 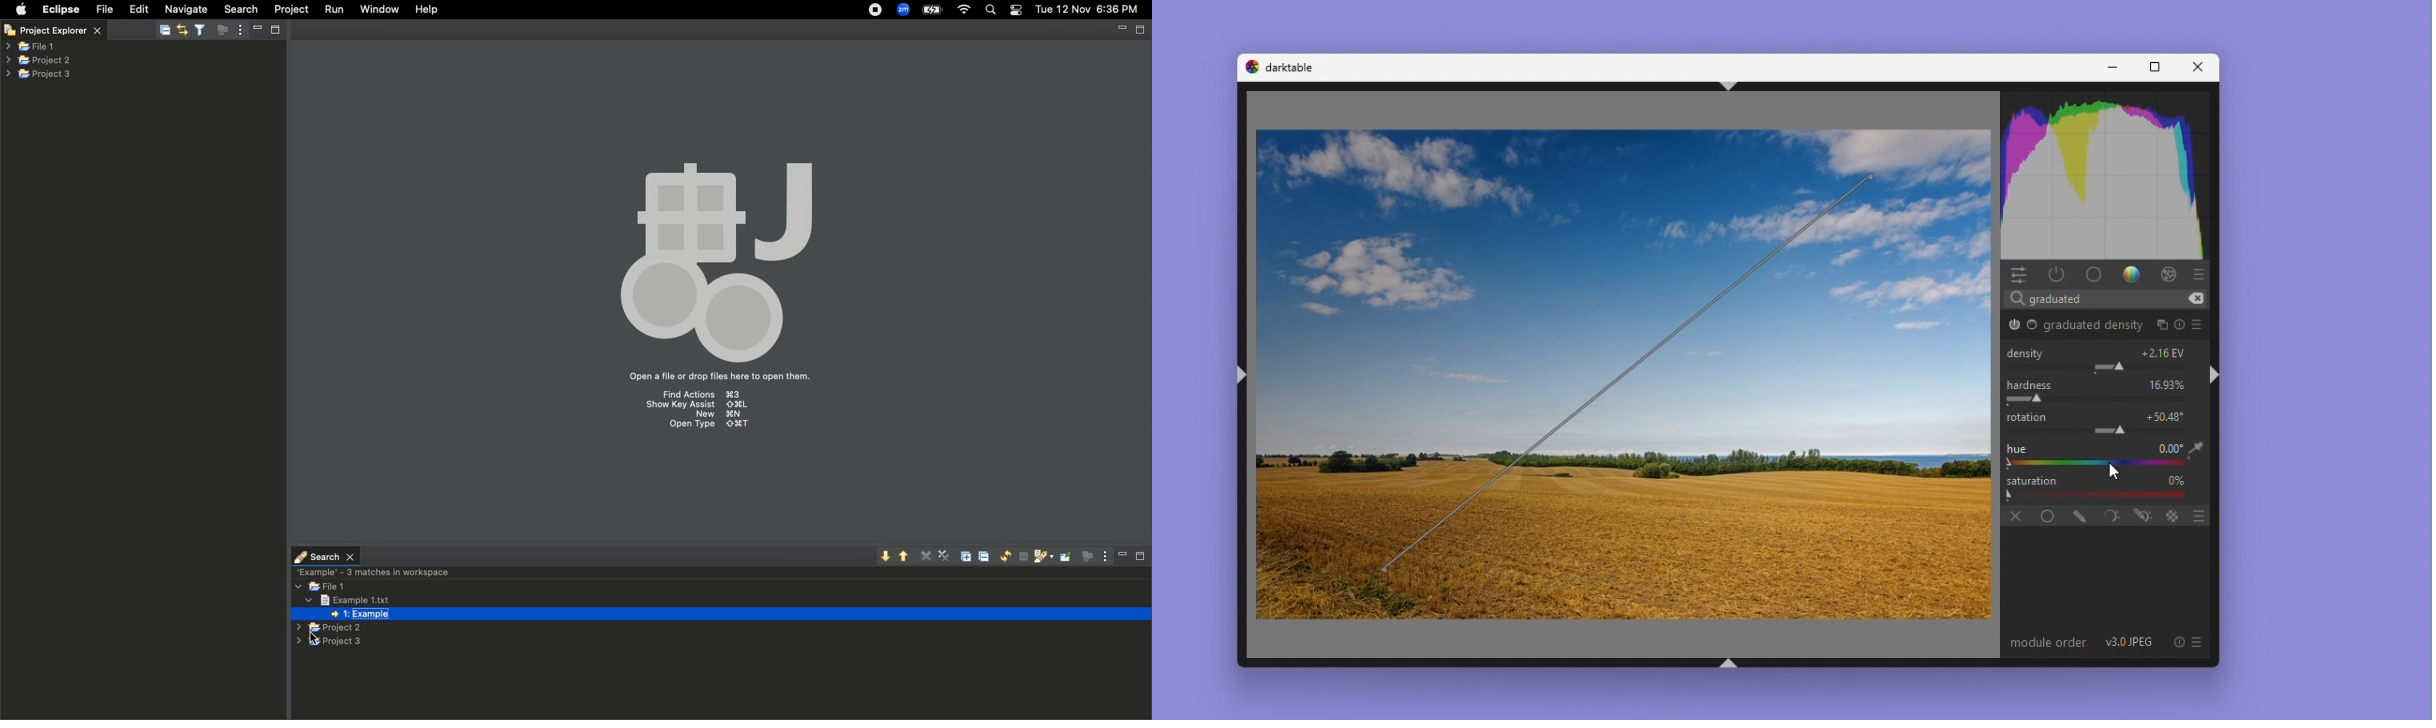 I want to click on shift+ctrl+l, so click(x=1245, y=378).